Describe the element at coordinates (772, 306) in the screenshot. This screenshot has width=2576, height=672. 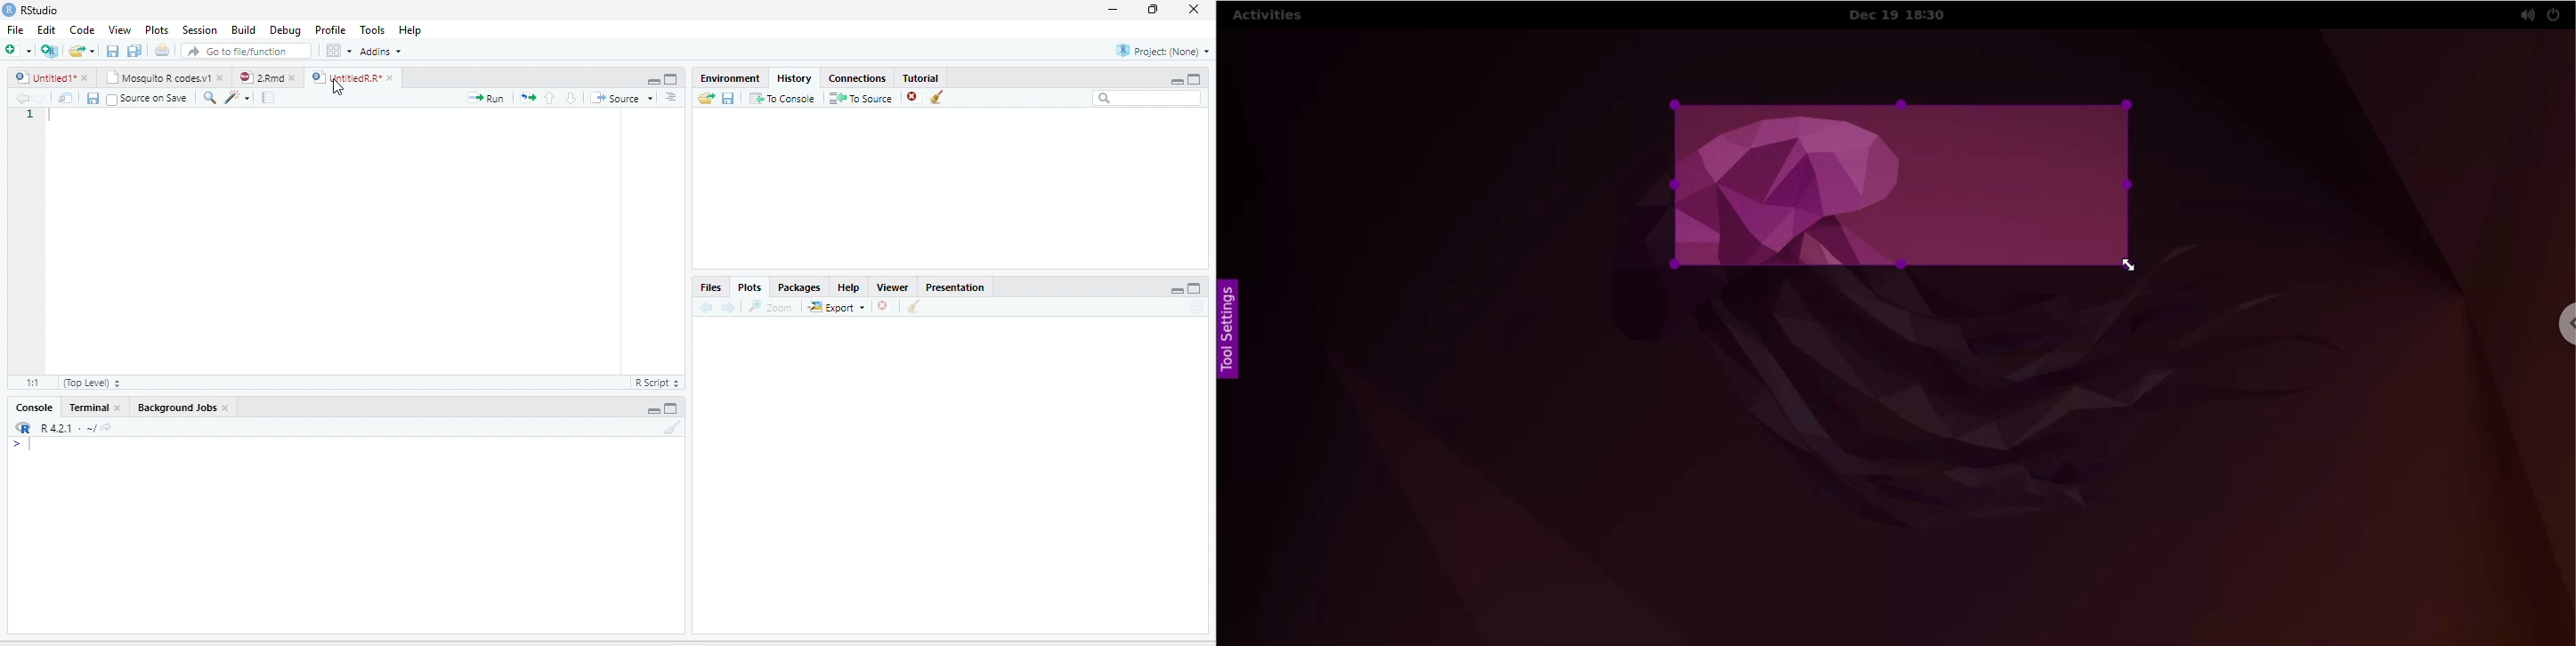
I see `Zoom` at that location.